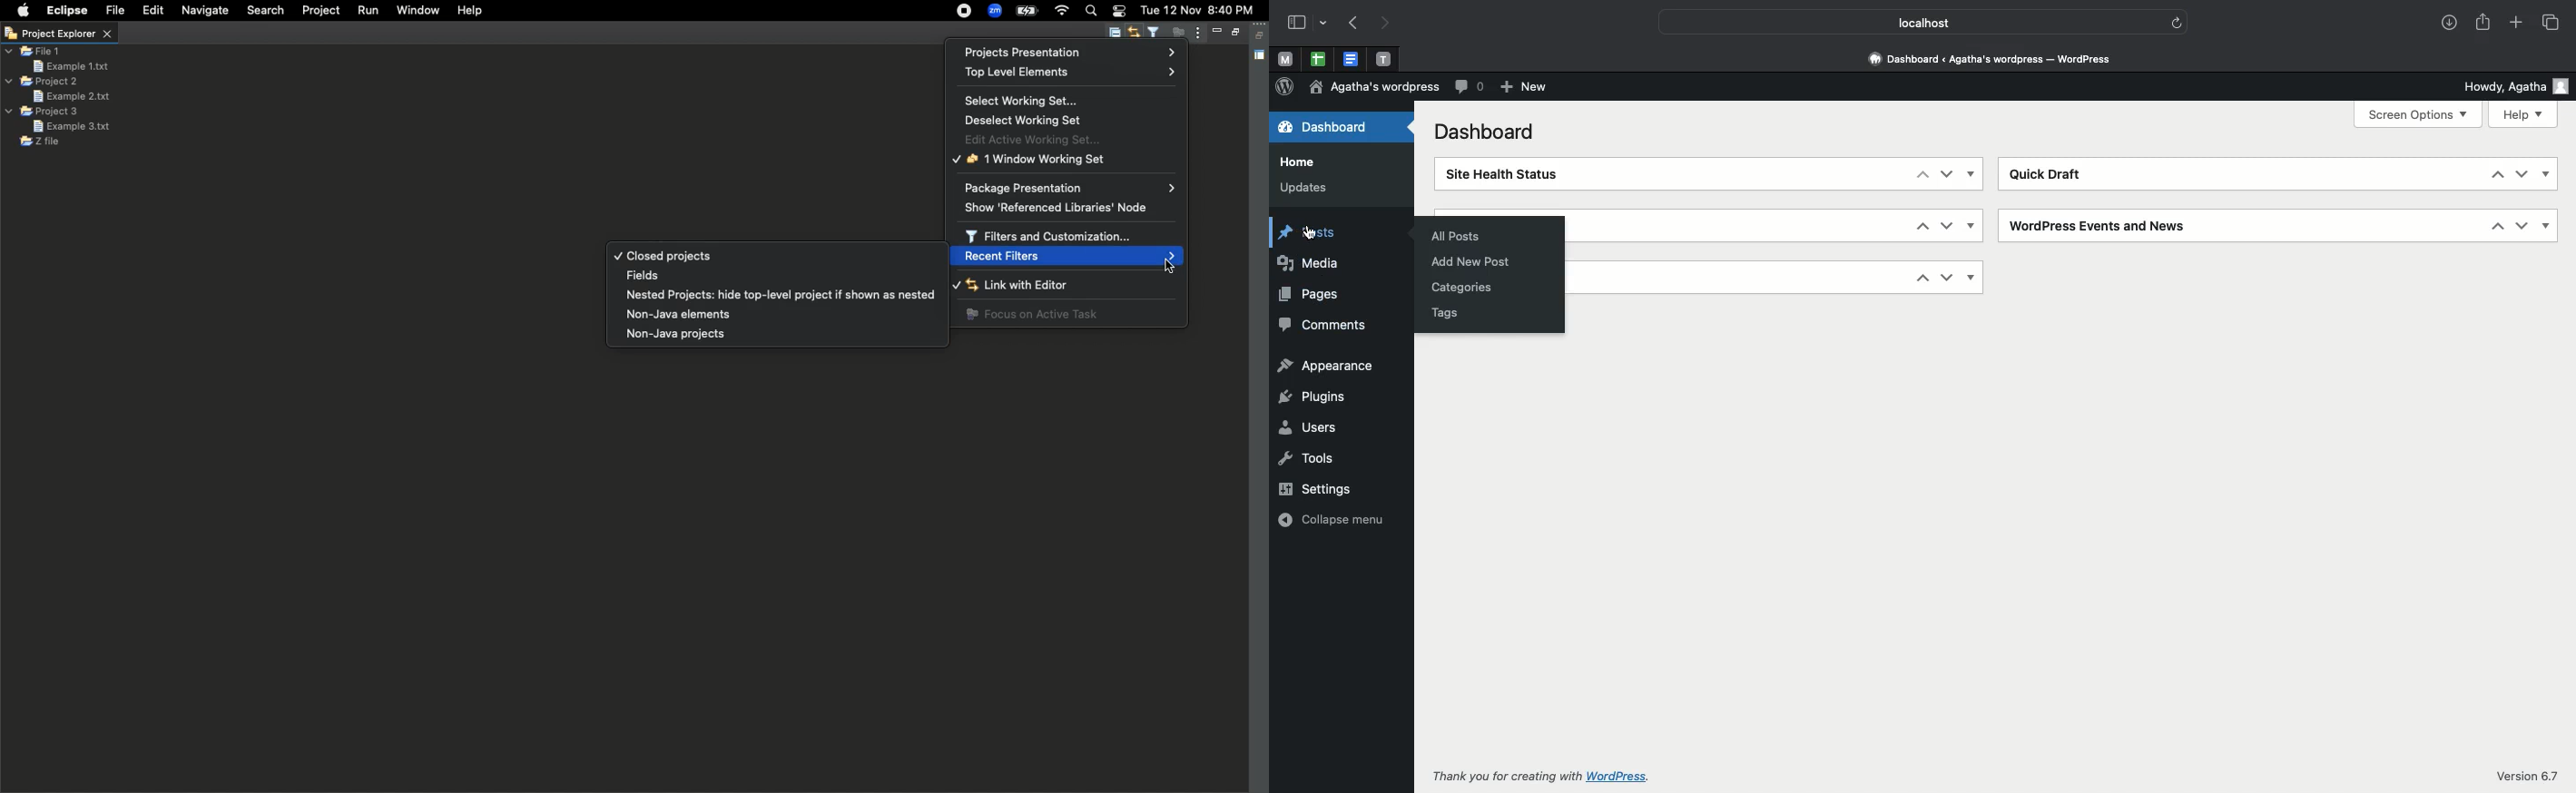  Describe the element at coordinates (2498, 174) in the screenshot. I see `Up` at that location.